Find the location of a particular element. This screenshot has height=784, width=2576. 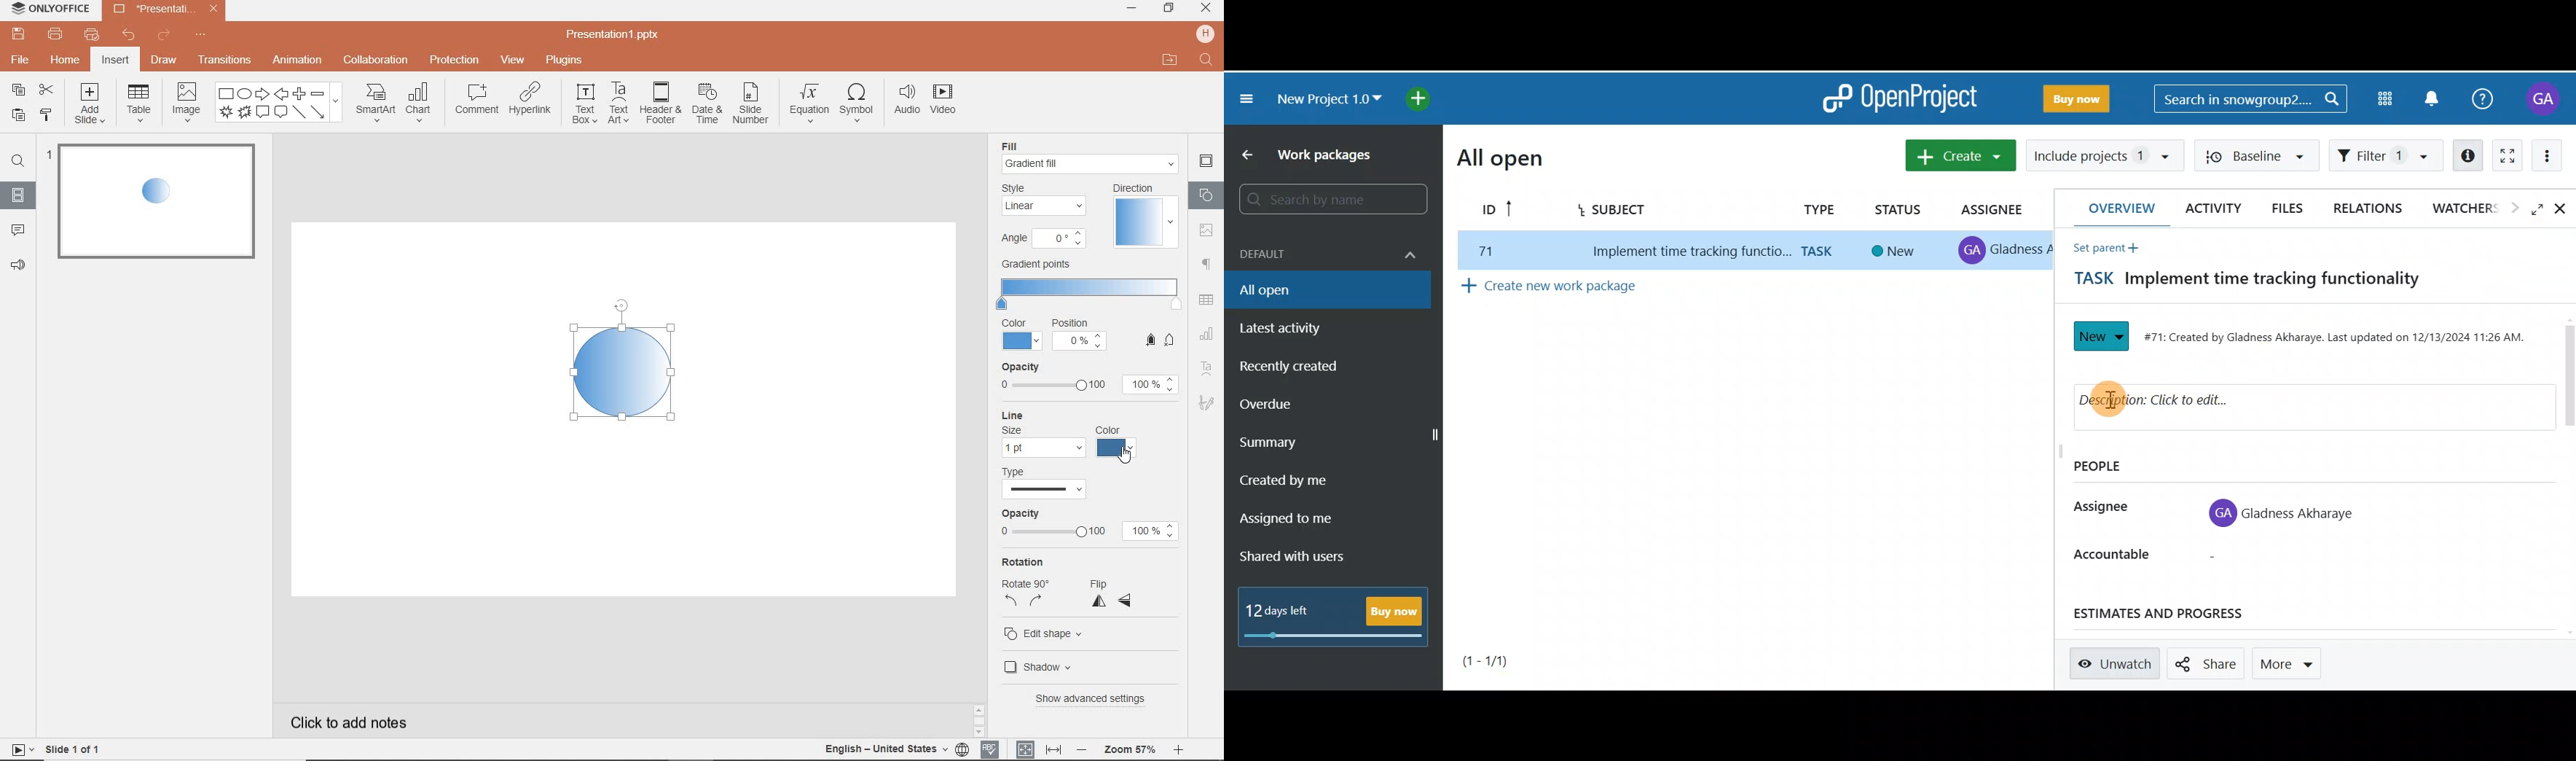

quick print is located at coordinates (95, 34).